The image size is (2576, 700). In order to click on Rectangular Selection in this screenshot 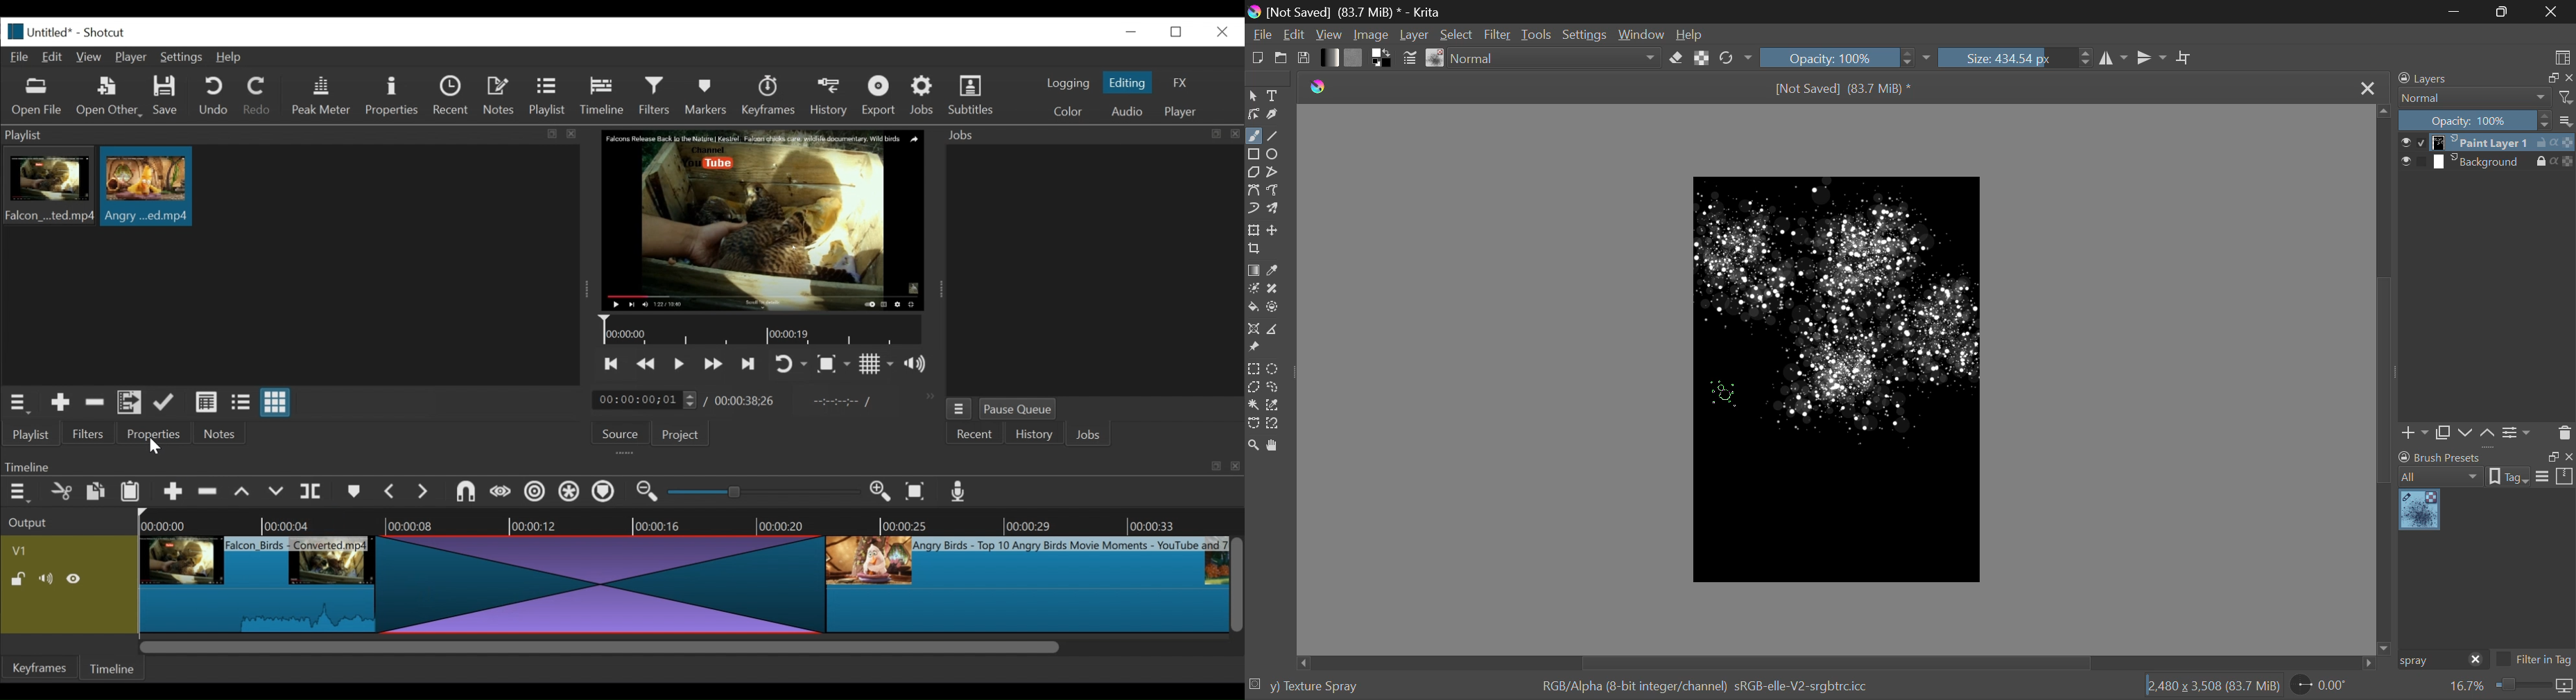, I will do `click(1254, 369)`.